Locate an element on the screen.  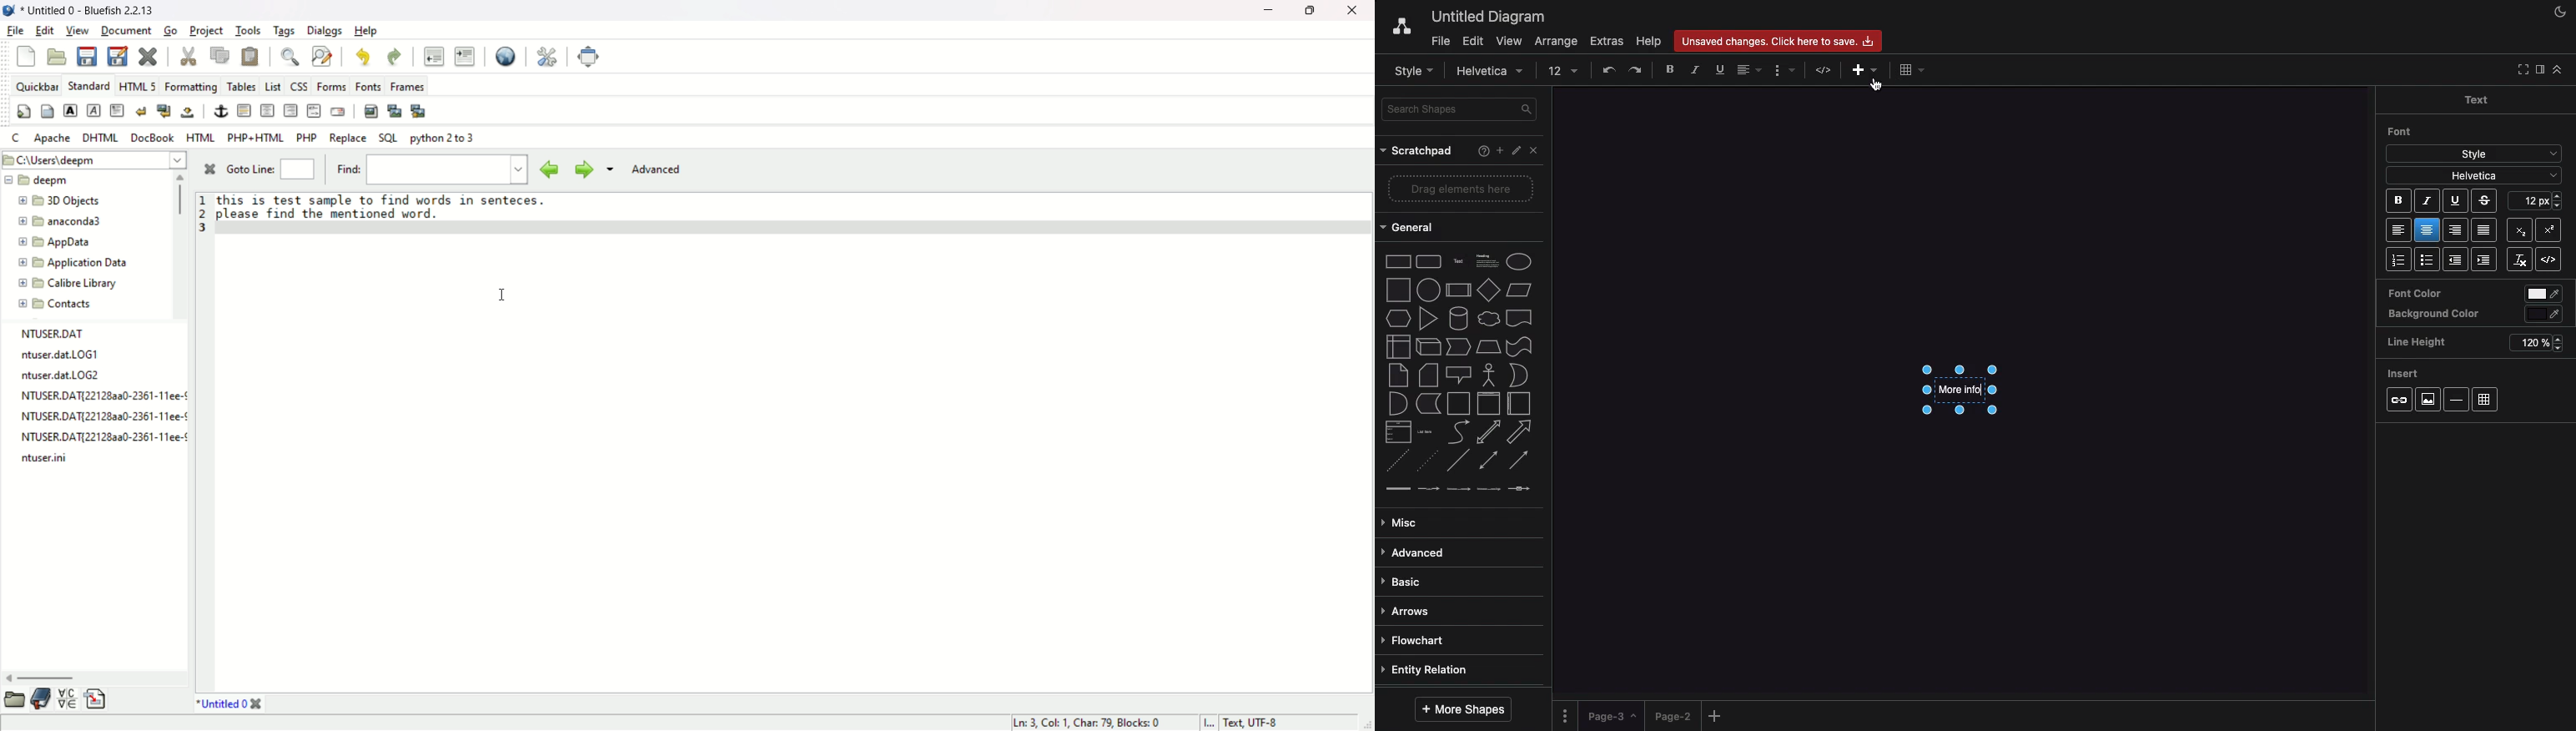
application data is located at coordinates (72, 263).